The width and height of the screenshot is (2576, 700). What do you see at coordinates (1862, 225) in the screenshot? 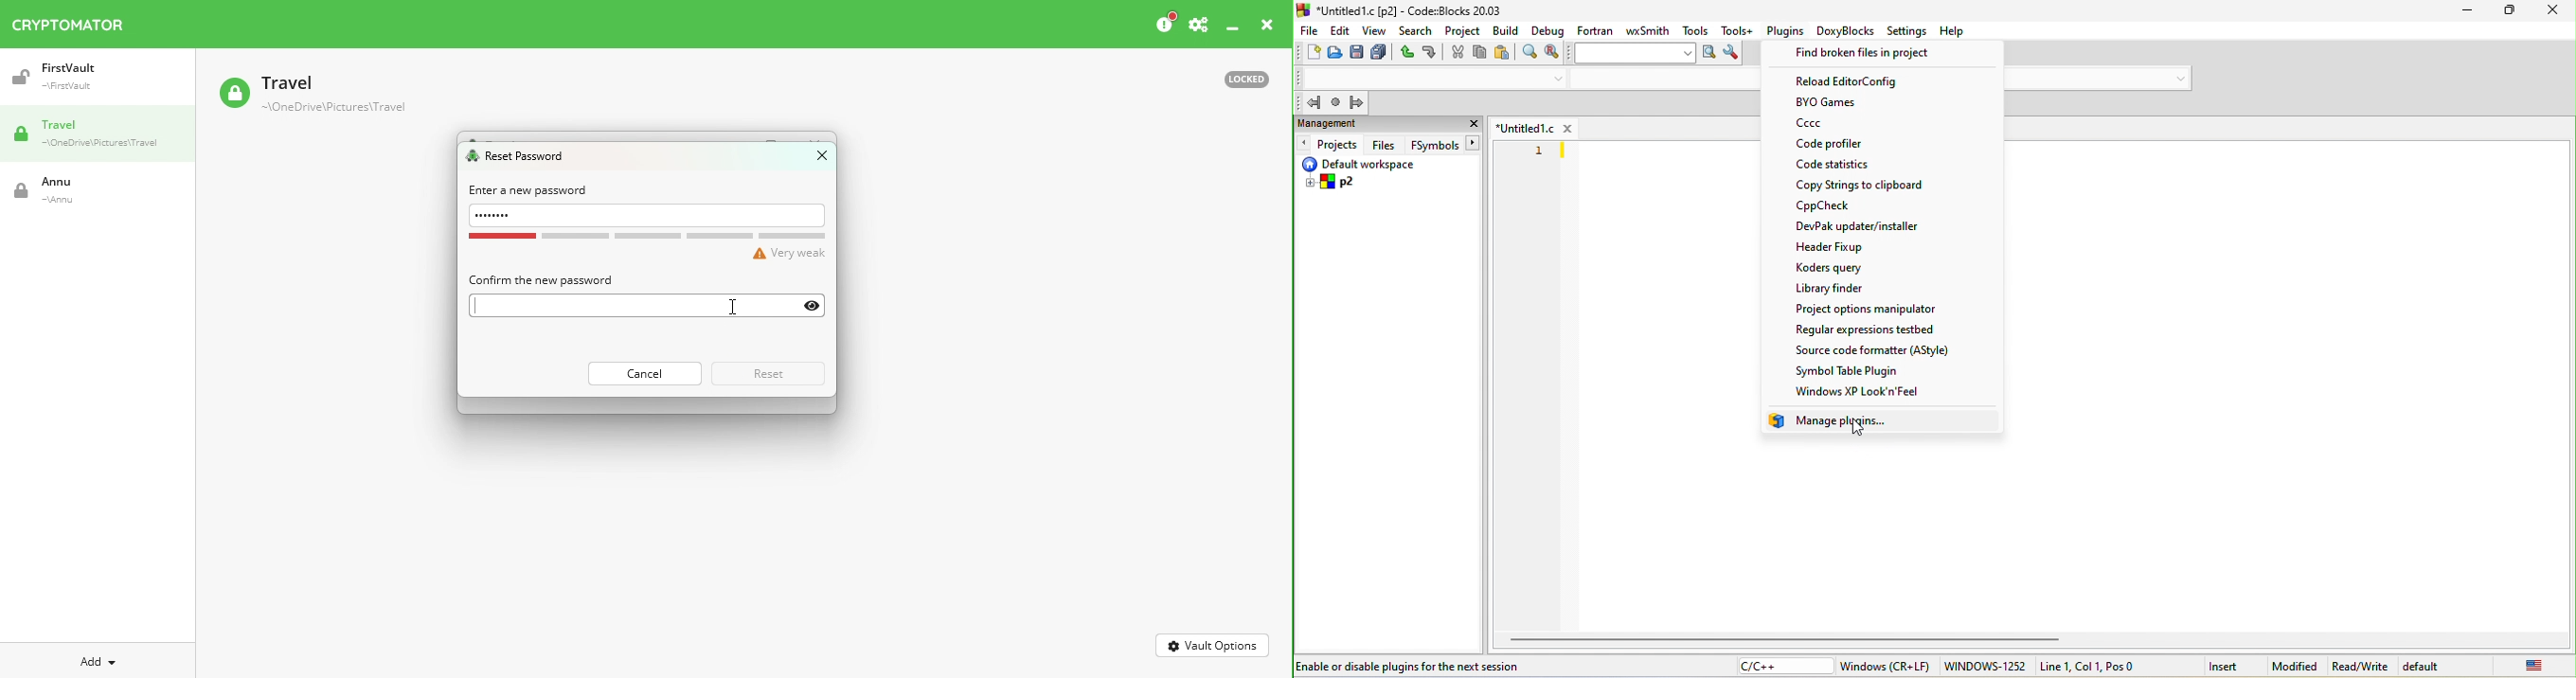
I see `devpak updater` at bounding box center [1862, 225].